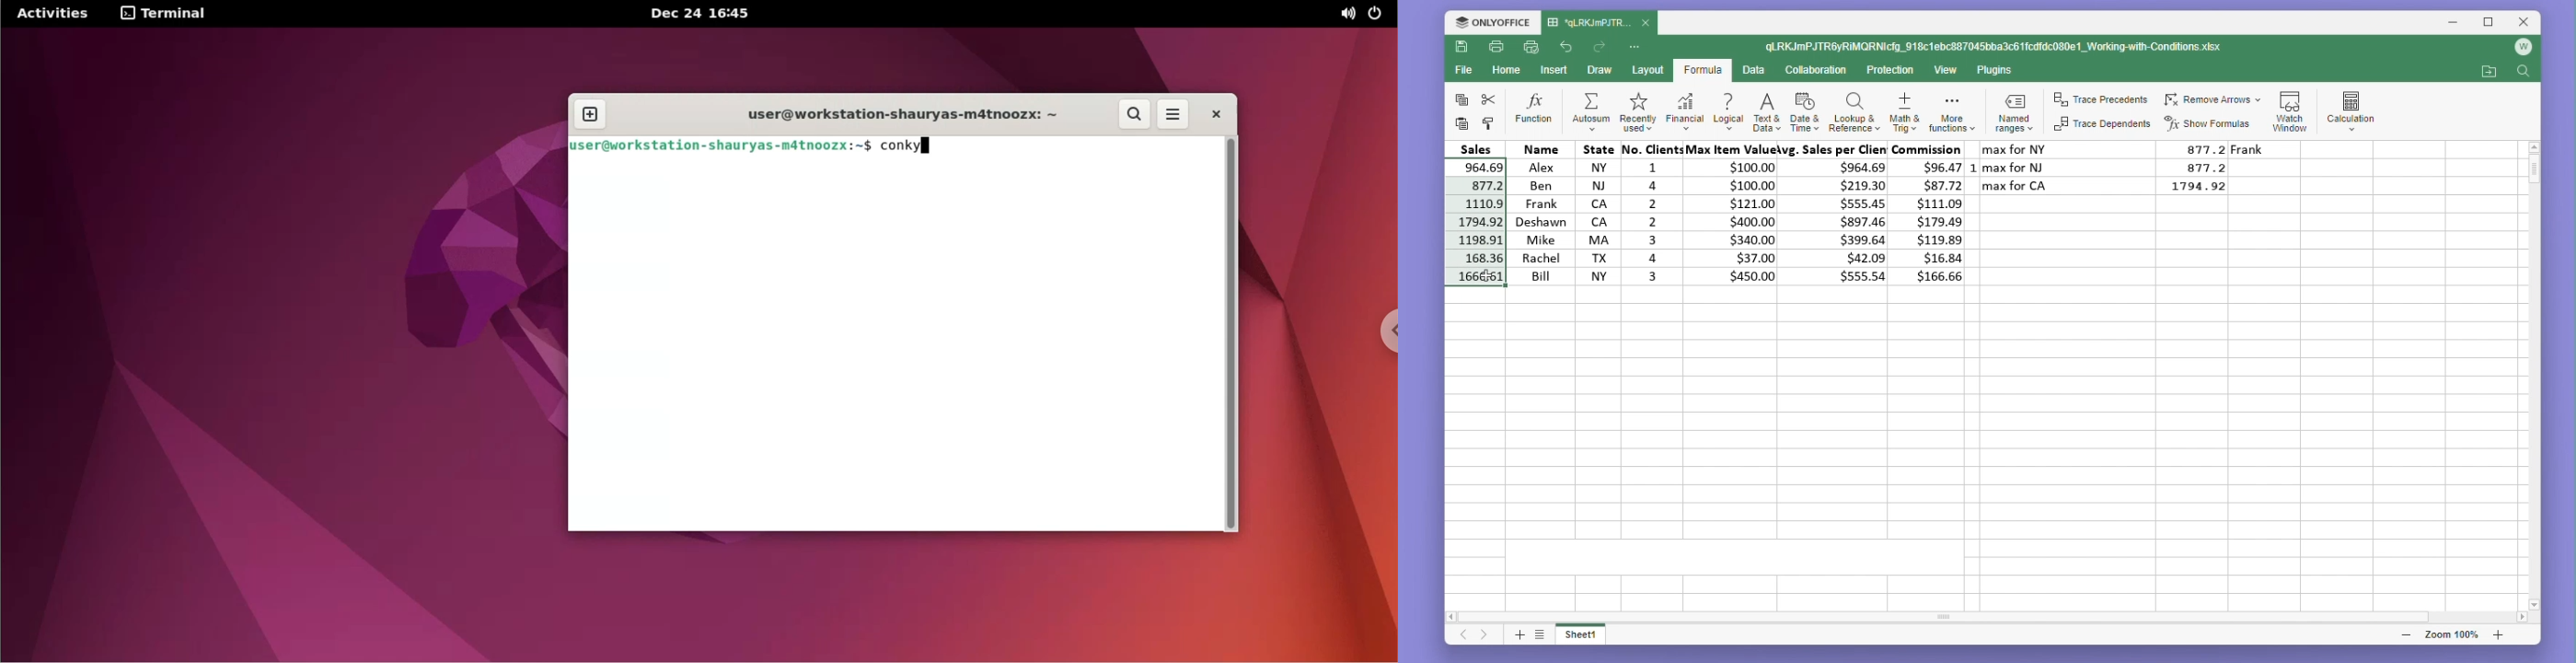 This screenshot has width=2576, height=672. I want to click on More functions, so click(1954, 110).